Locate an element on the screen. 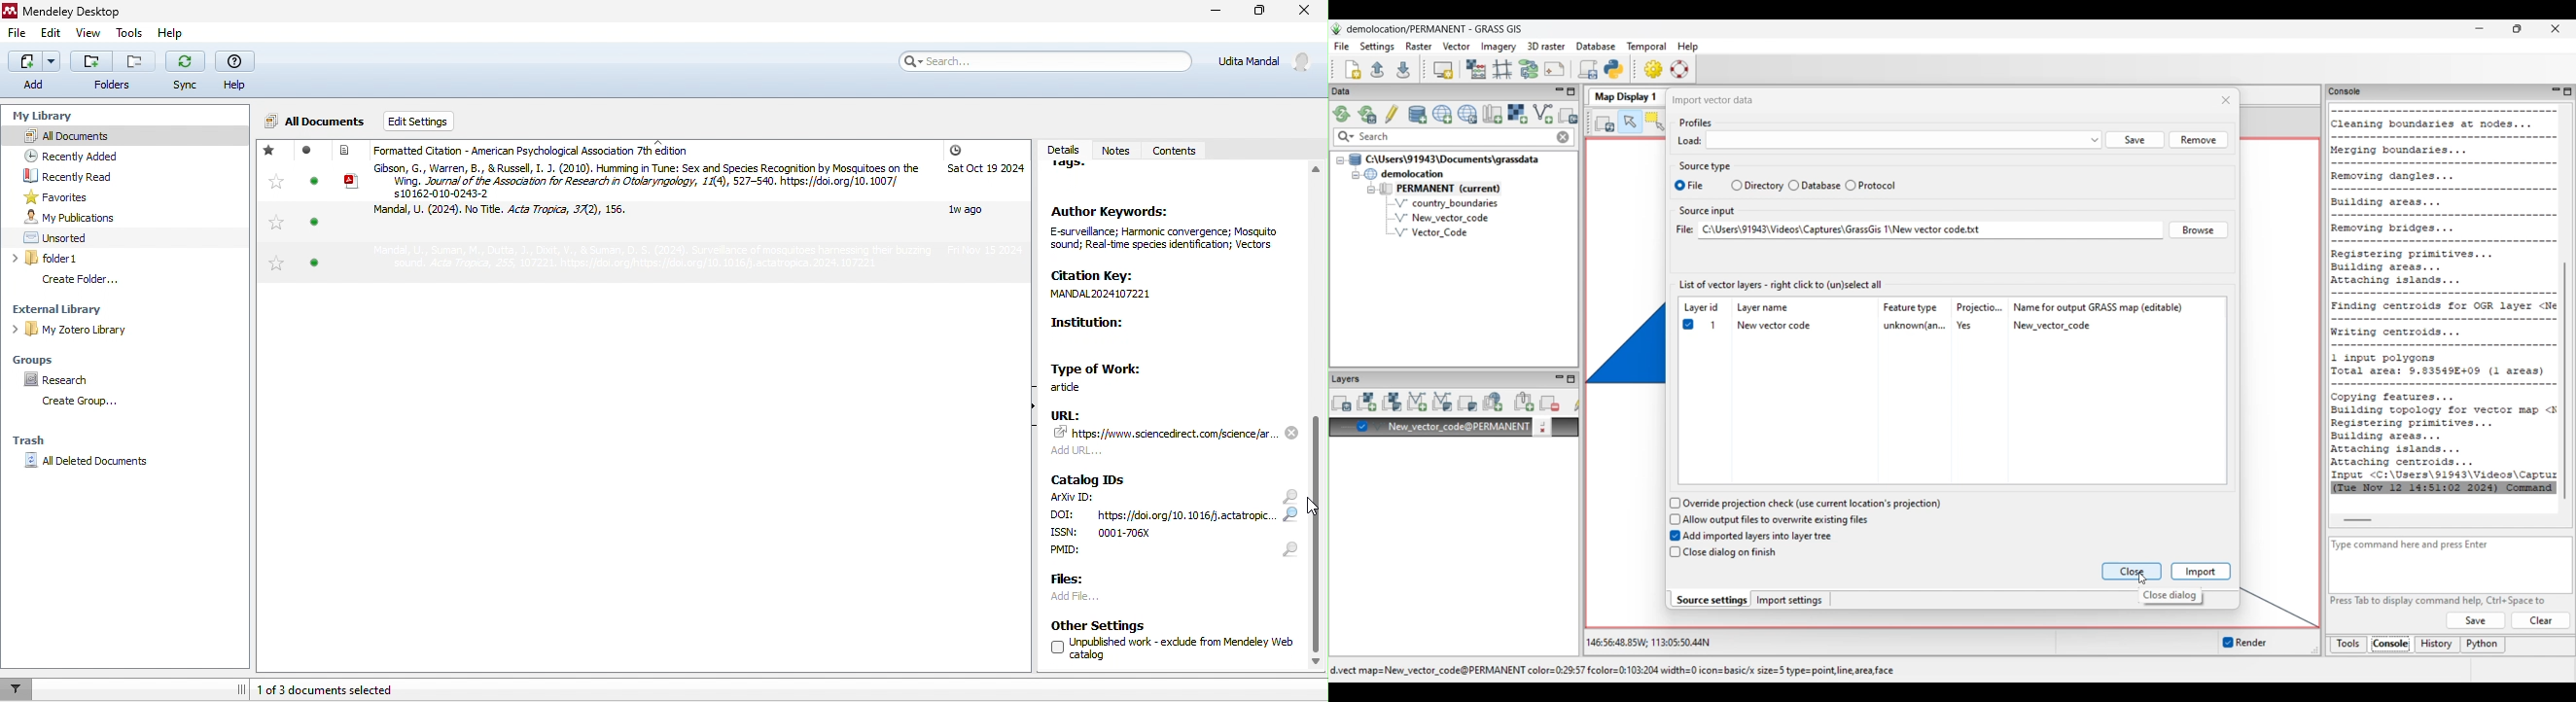  my publication is located at coordinates (91, 217).